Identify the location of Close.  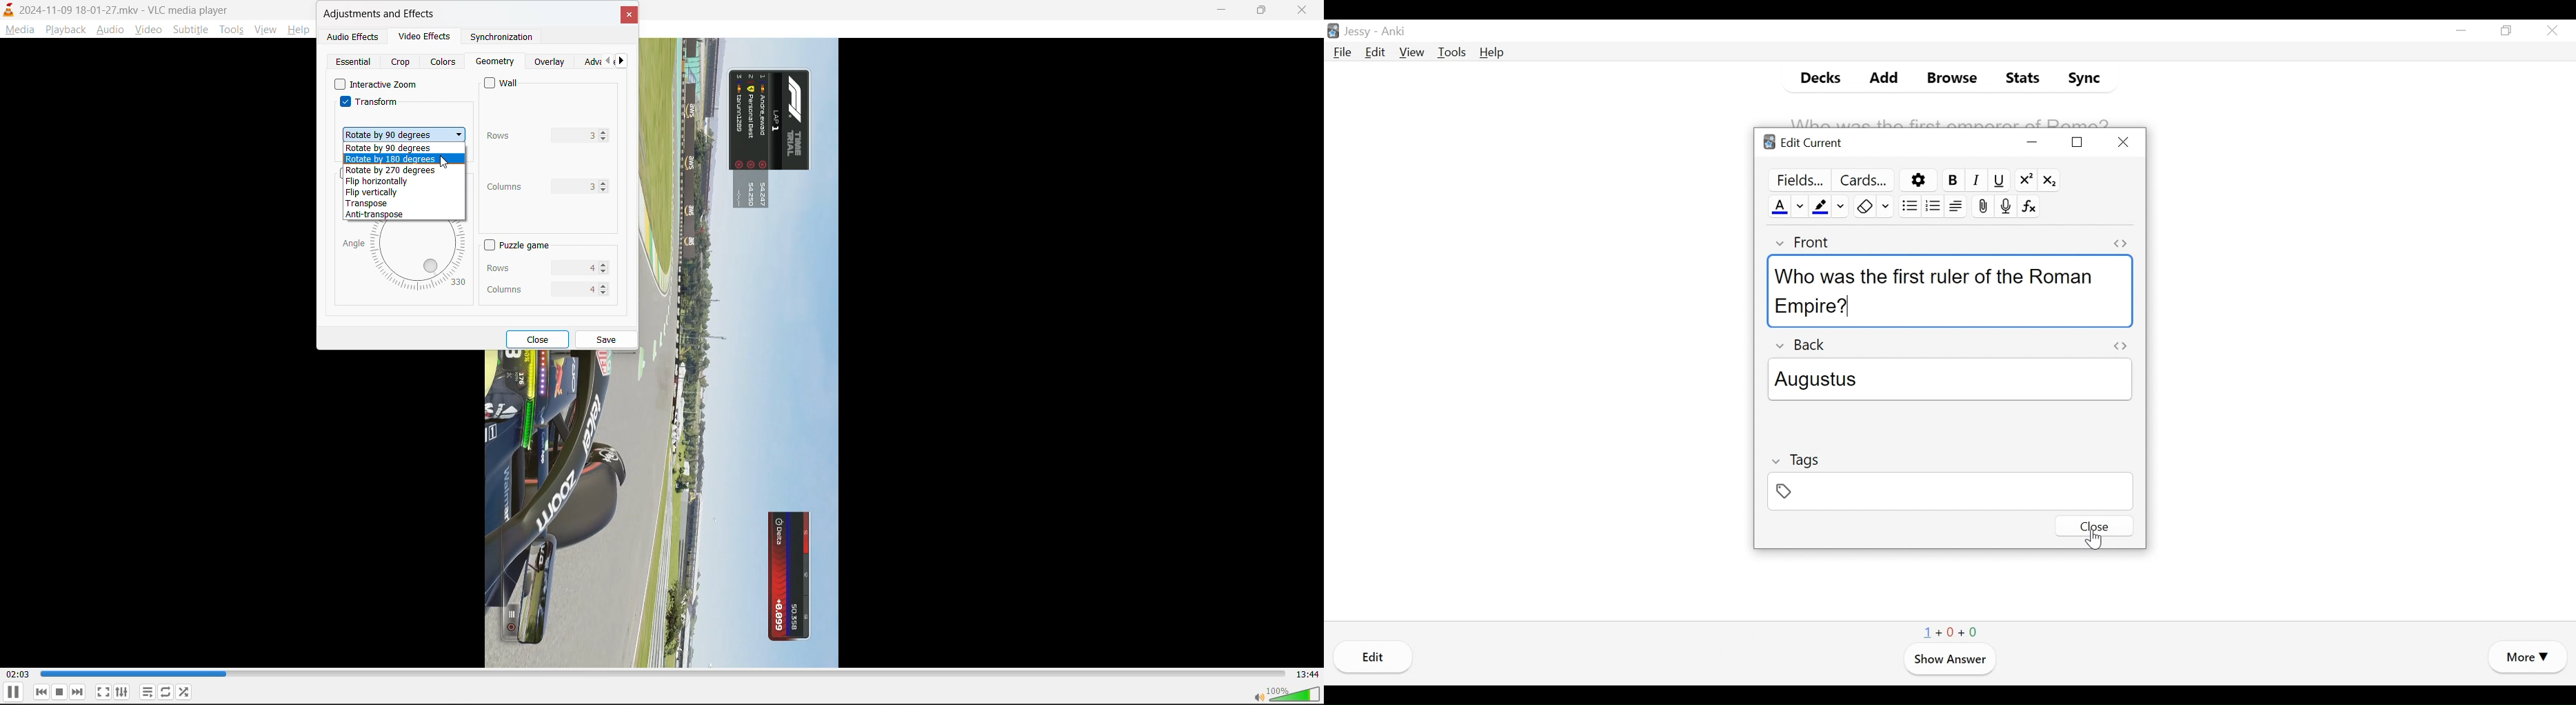
(2551, 30).